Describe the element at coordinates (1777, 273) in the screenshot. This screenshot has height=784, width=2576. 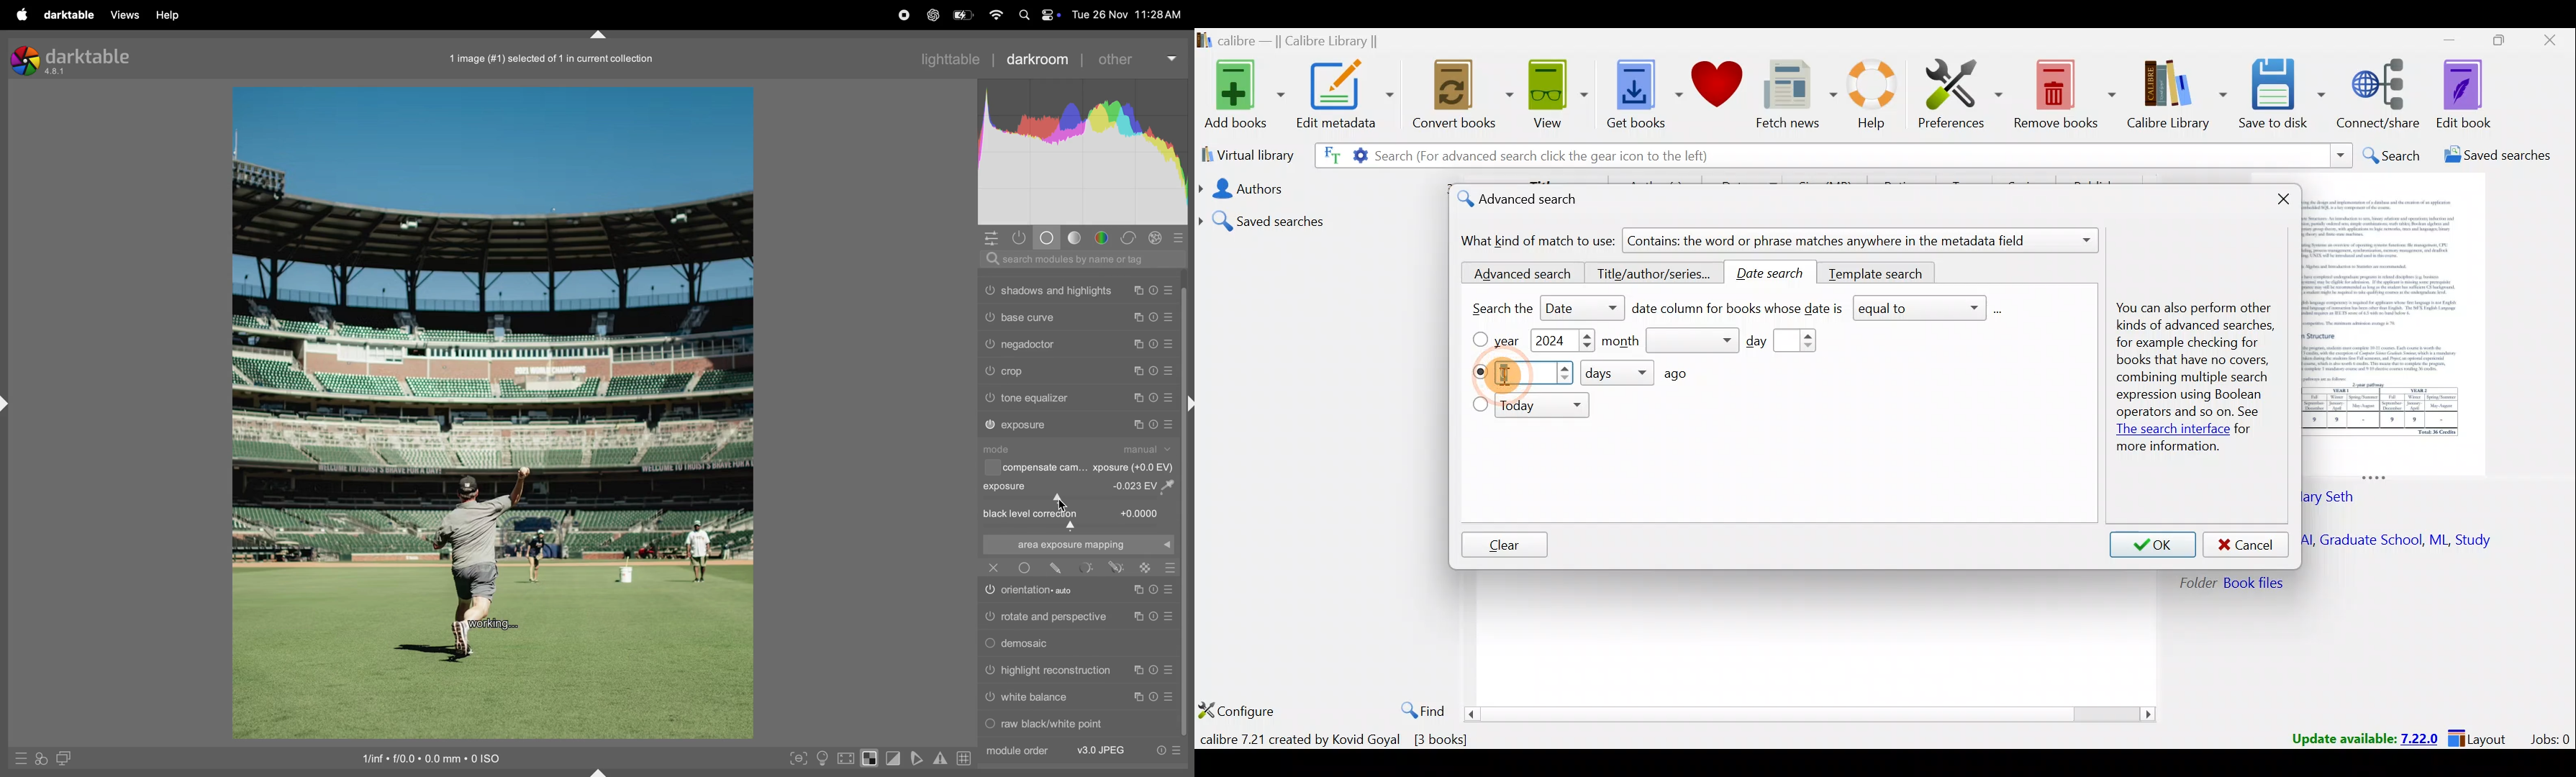
I see `Date search` at that location.